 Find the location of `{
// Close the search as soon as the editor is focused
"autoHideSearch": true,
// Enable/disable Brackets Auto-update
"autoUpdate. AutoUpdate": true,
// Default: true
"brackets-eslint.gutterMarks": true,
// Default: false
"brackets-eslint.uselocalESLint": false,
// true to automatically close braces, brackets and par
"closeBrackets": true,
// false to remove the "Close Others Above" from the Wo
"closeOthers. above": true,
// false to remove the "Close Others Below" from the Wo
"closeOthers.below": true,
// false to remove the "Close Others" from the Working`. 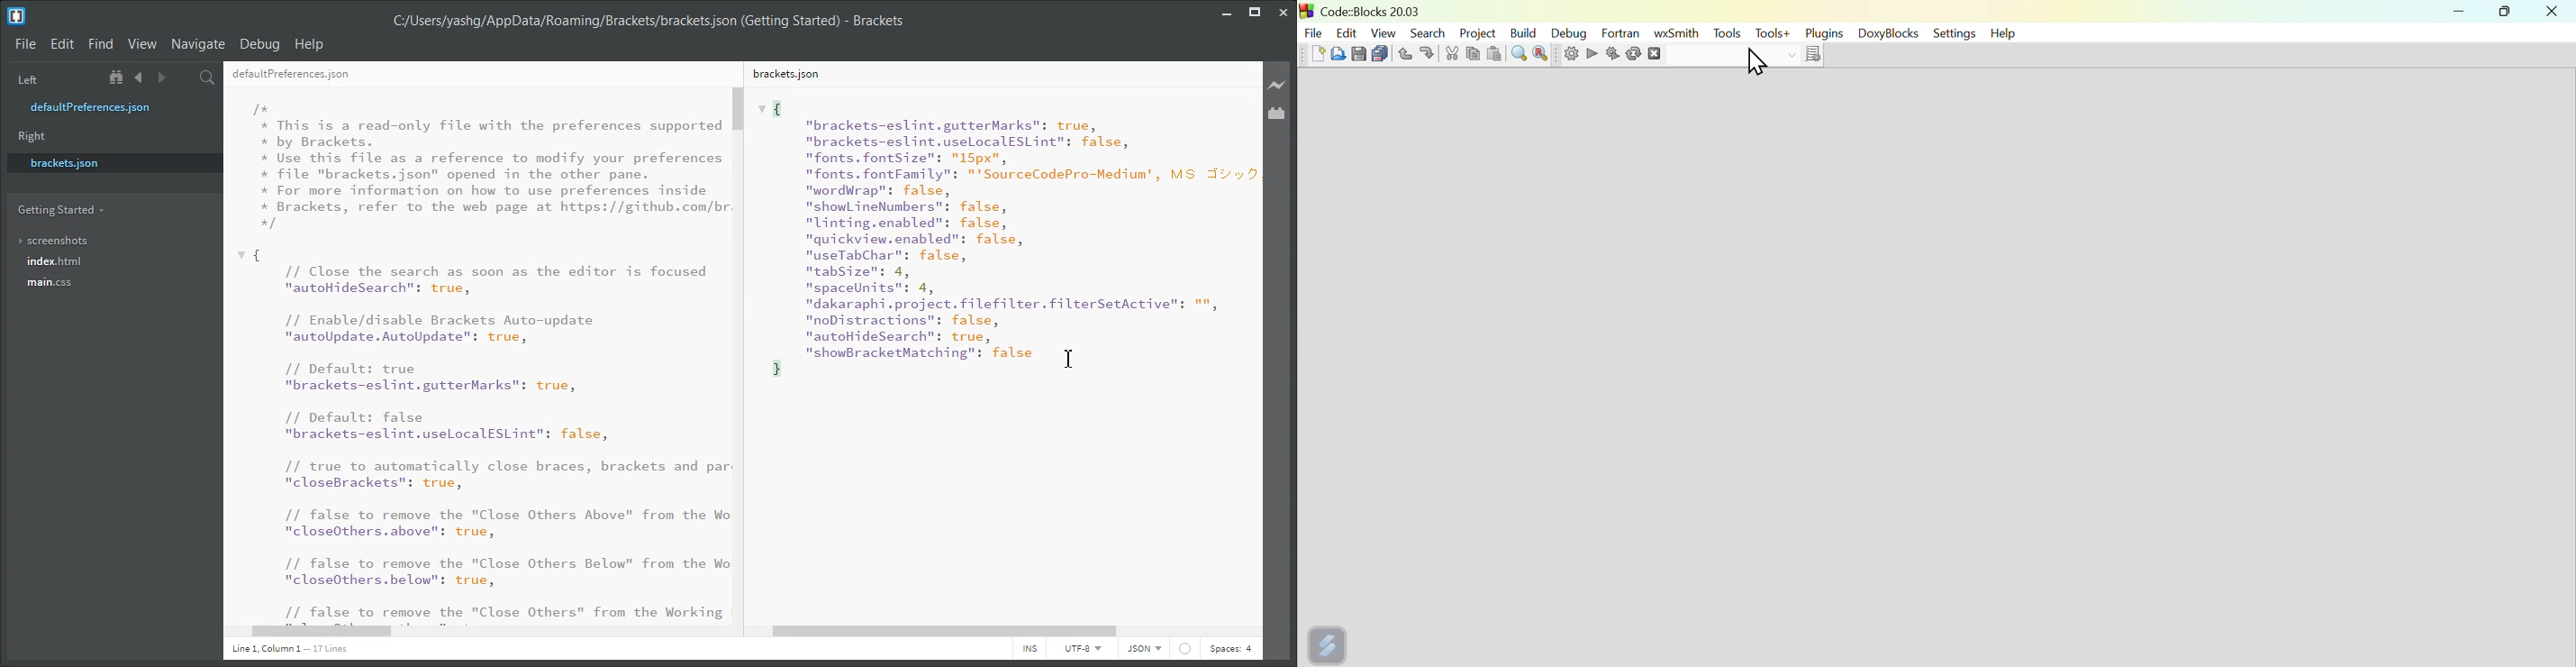

{
// Close the search as soon as the editor is focused
"autoHideSearch": true,
// Enable/disable Brackets Auto-update
"autoUpdate. AutoUpdate": true,
// Default: true
"brackets-eslint.gutterMarks": true,
// Default: false
"brackets-eslint.uselocalESLint": false,
// true to automatically close braces, brackets and par
"closeBrackets": true,
// false to remove the "Close Others Above" from the Wo
"closeOthers. above": true,
// false to remove the "Close Others Below" from the Wo
"closeOthers.below": true,
// false to remove the "Close Others" from the Working is located at coordinates (483, 434).